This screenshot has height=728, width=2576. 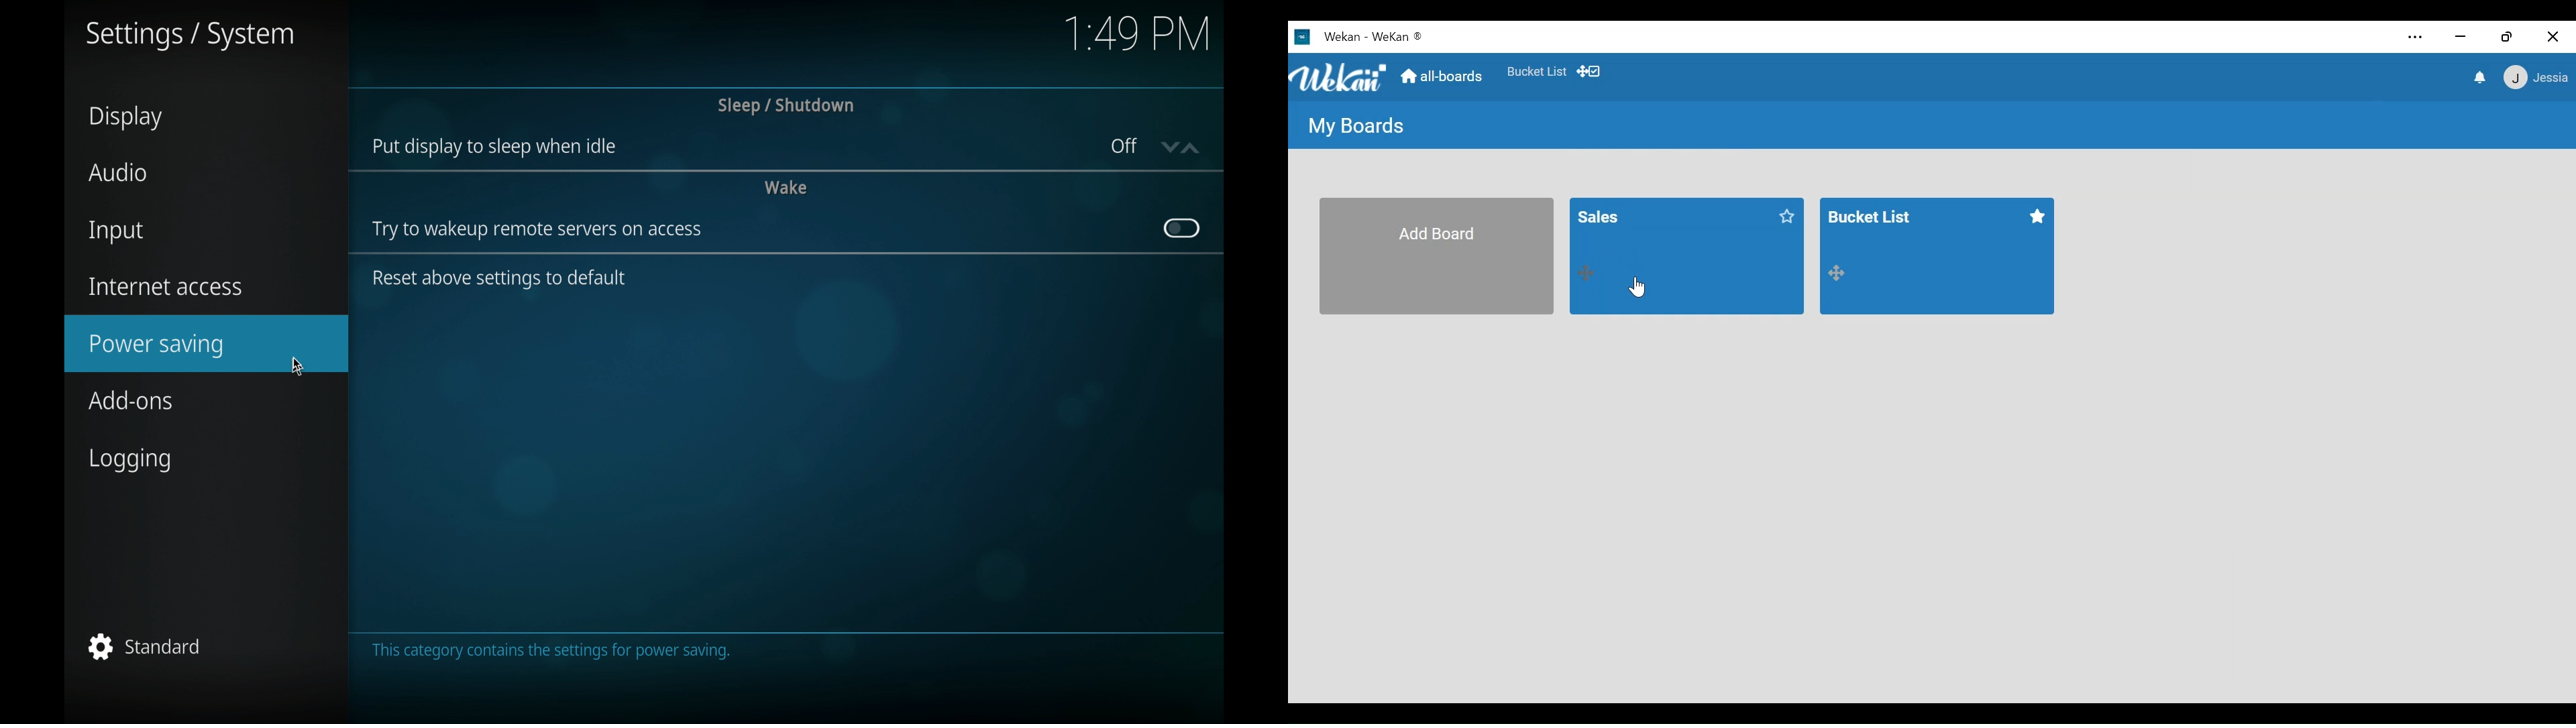 What do you see at coordinates (190, 36) in the screenshot?
I see `settings` at bounding box center [190, 36].